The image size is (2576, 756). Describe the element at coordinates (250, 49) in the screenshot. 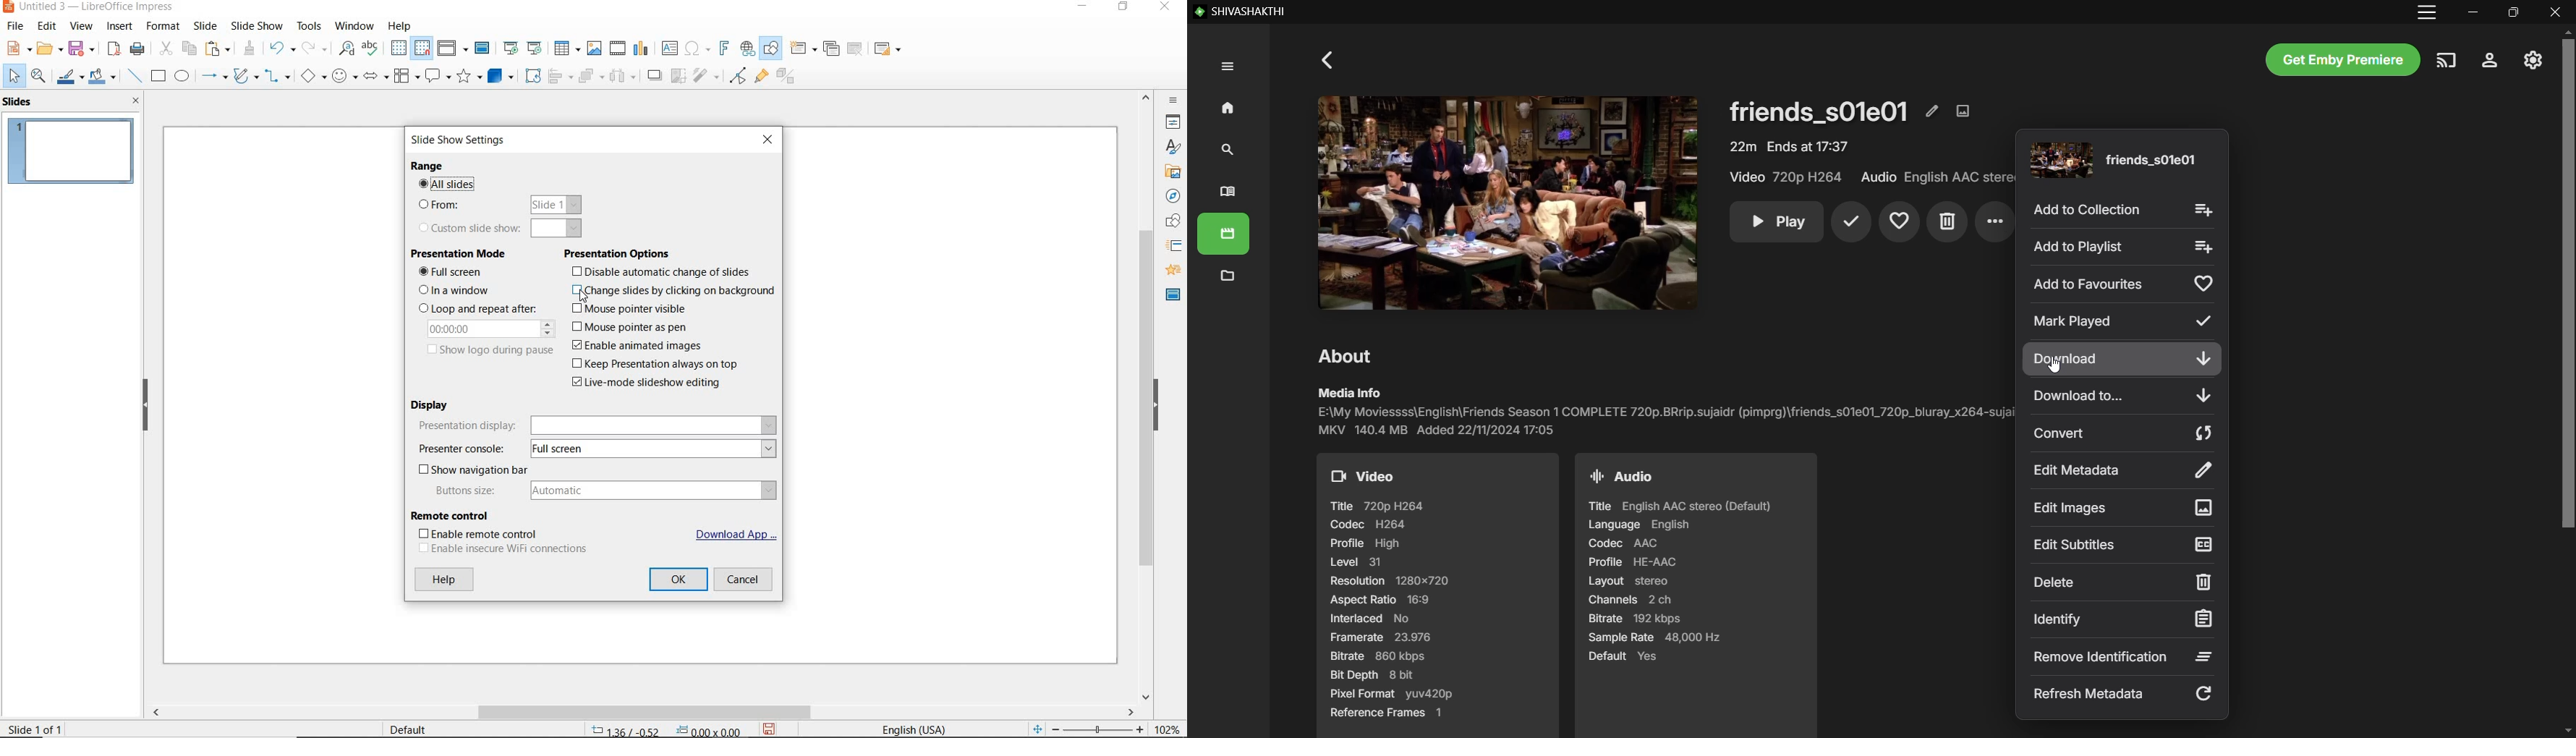

I see `CLONE FORMATTING` at that location.